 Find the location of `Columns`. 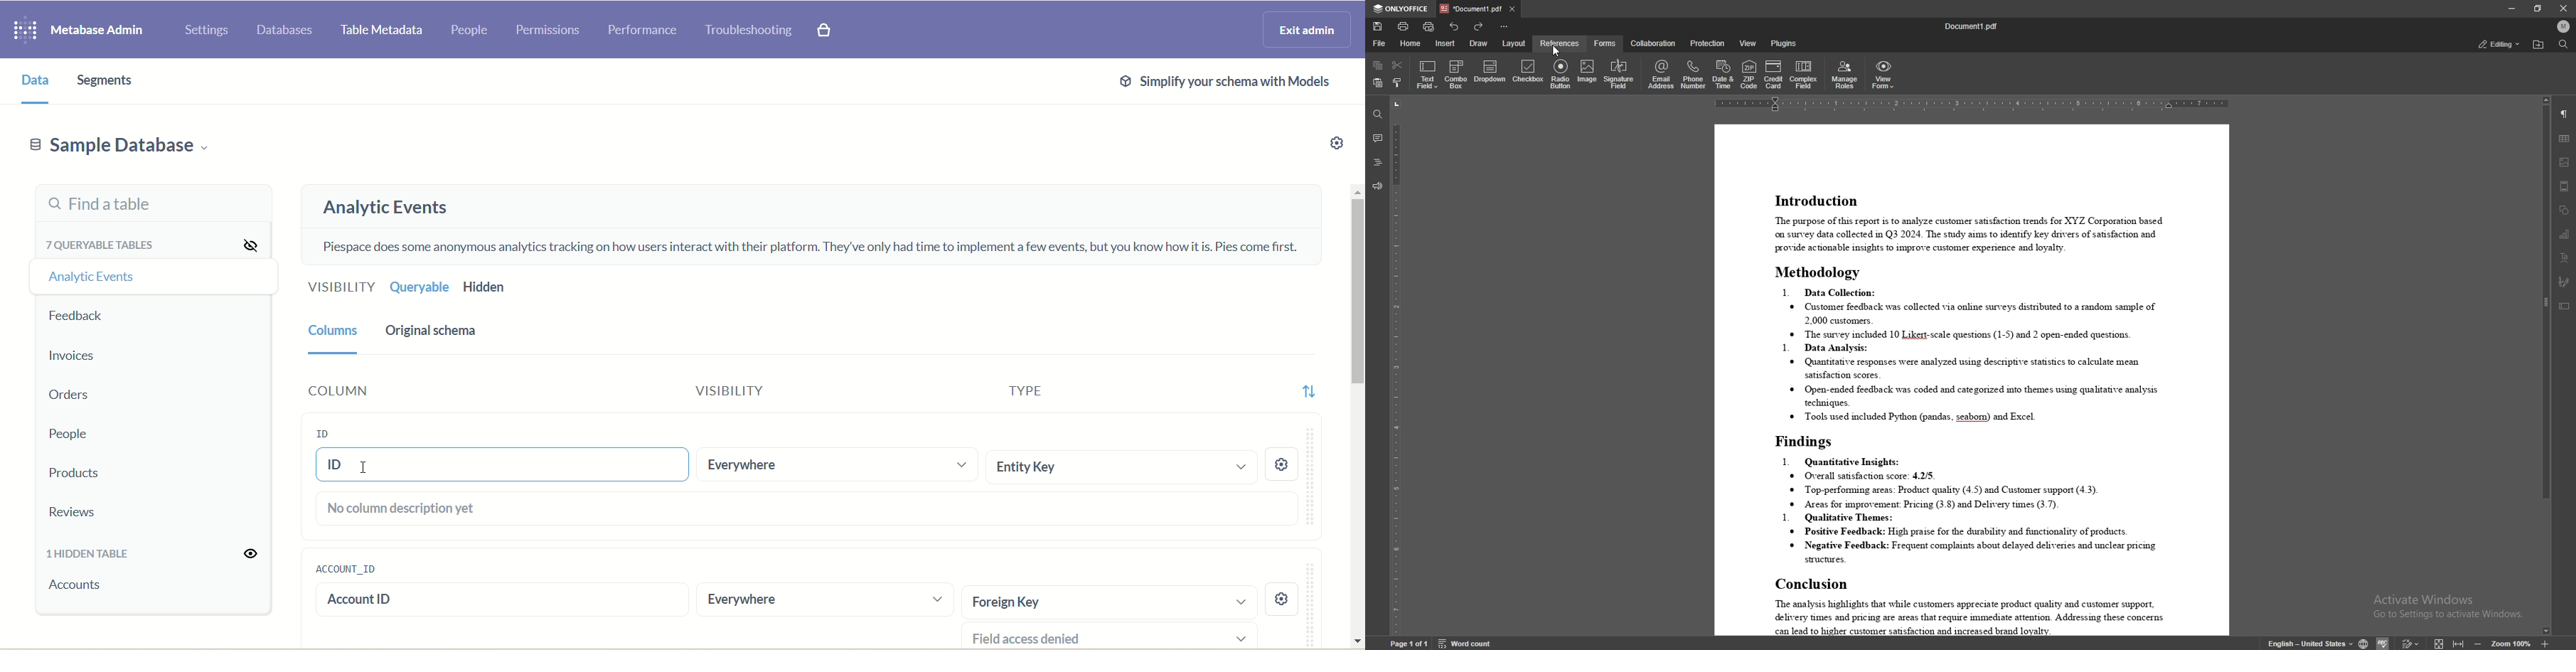

Columns is located at coordinates (335, 337).